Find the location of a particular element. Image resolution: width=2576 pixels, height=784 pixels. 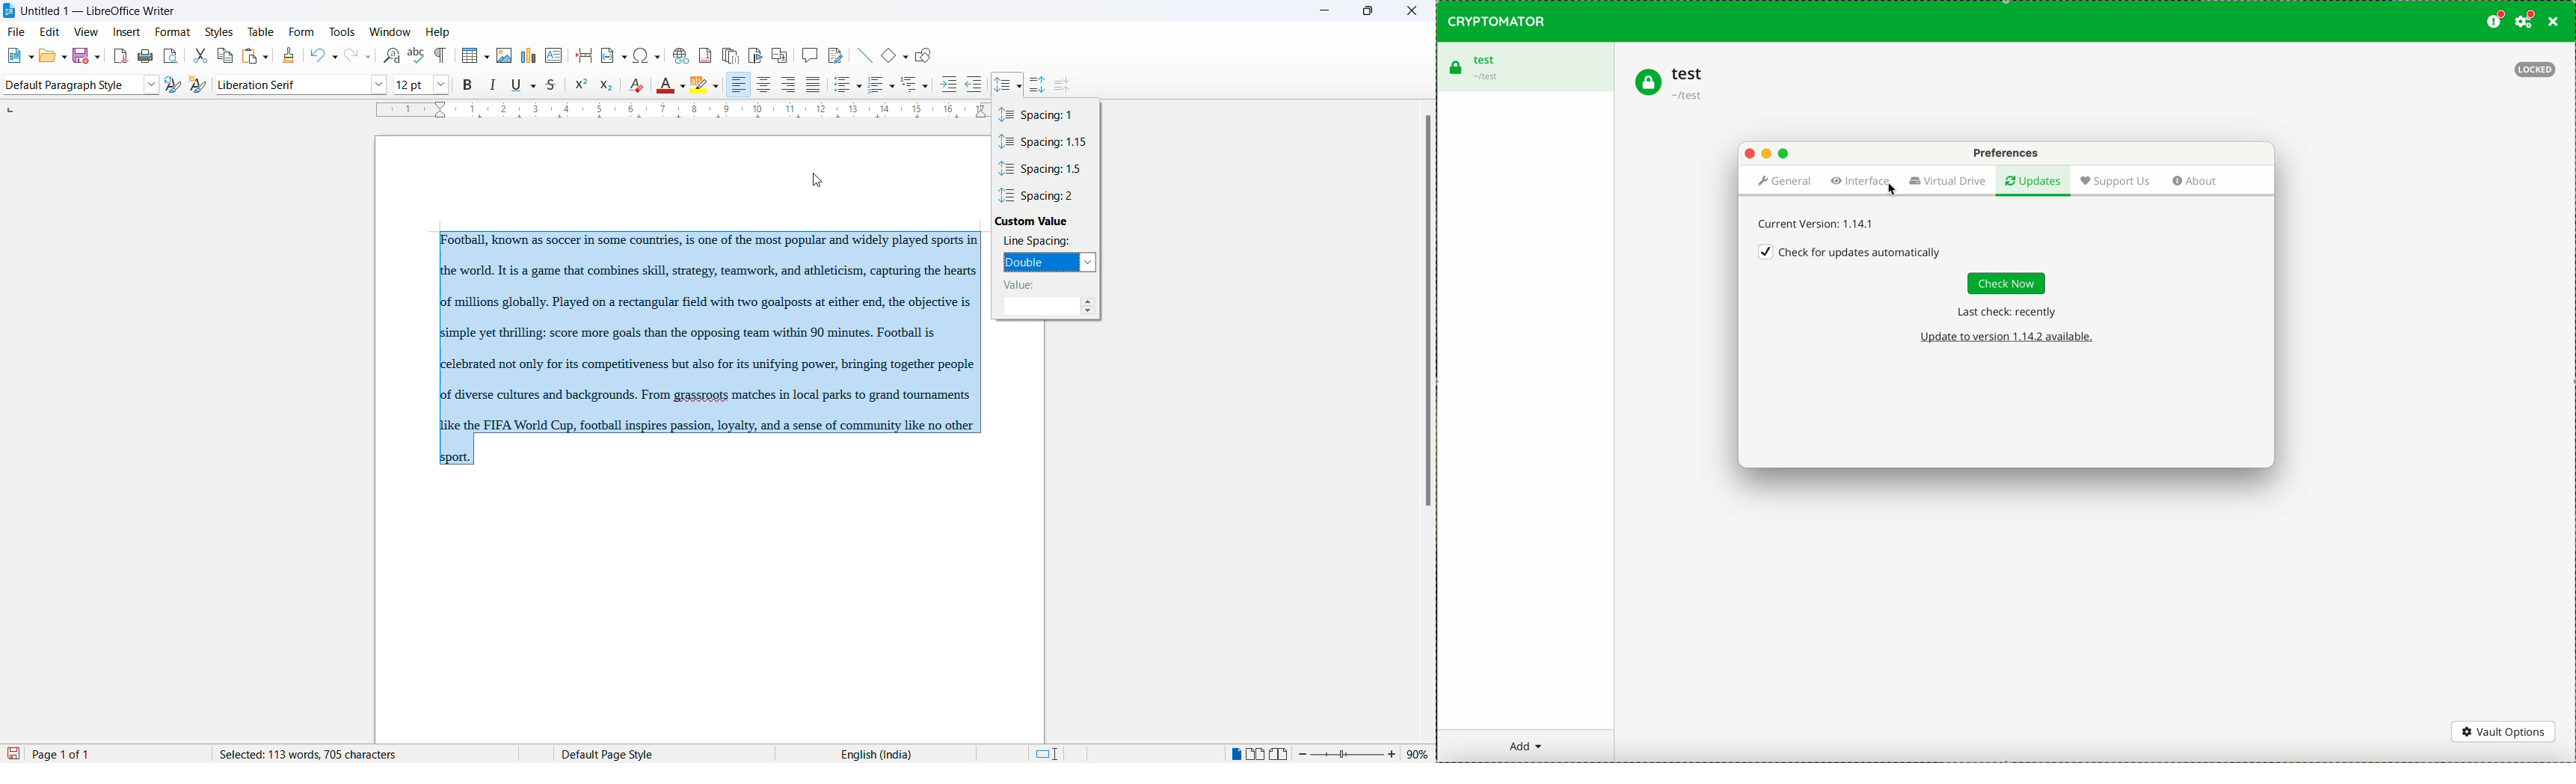

save is located at coordinates (78, 55).